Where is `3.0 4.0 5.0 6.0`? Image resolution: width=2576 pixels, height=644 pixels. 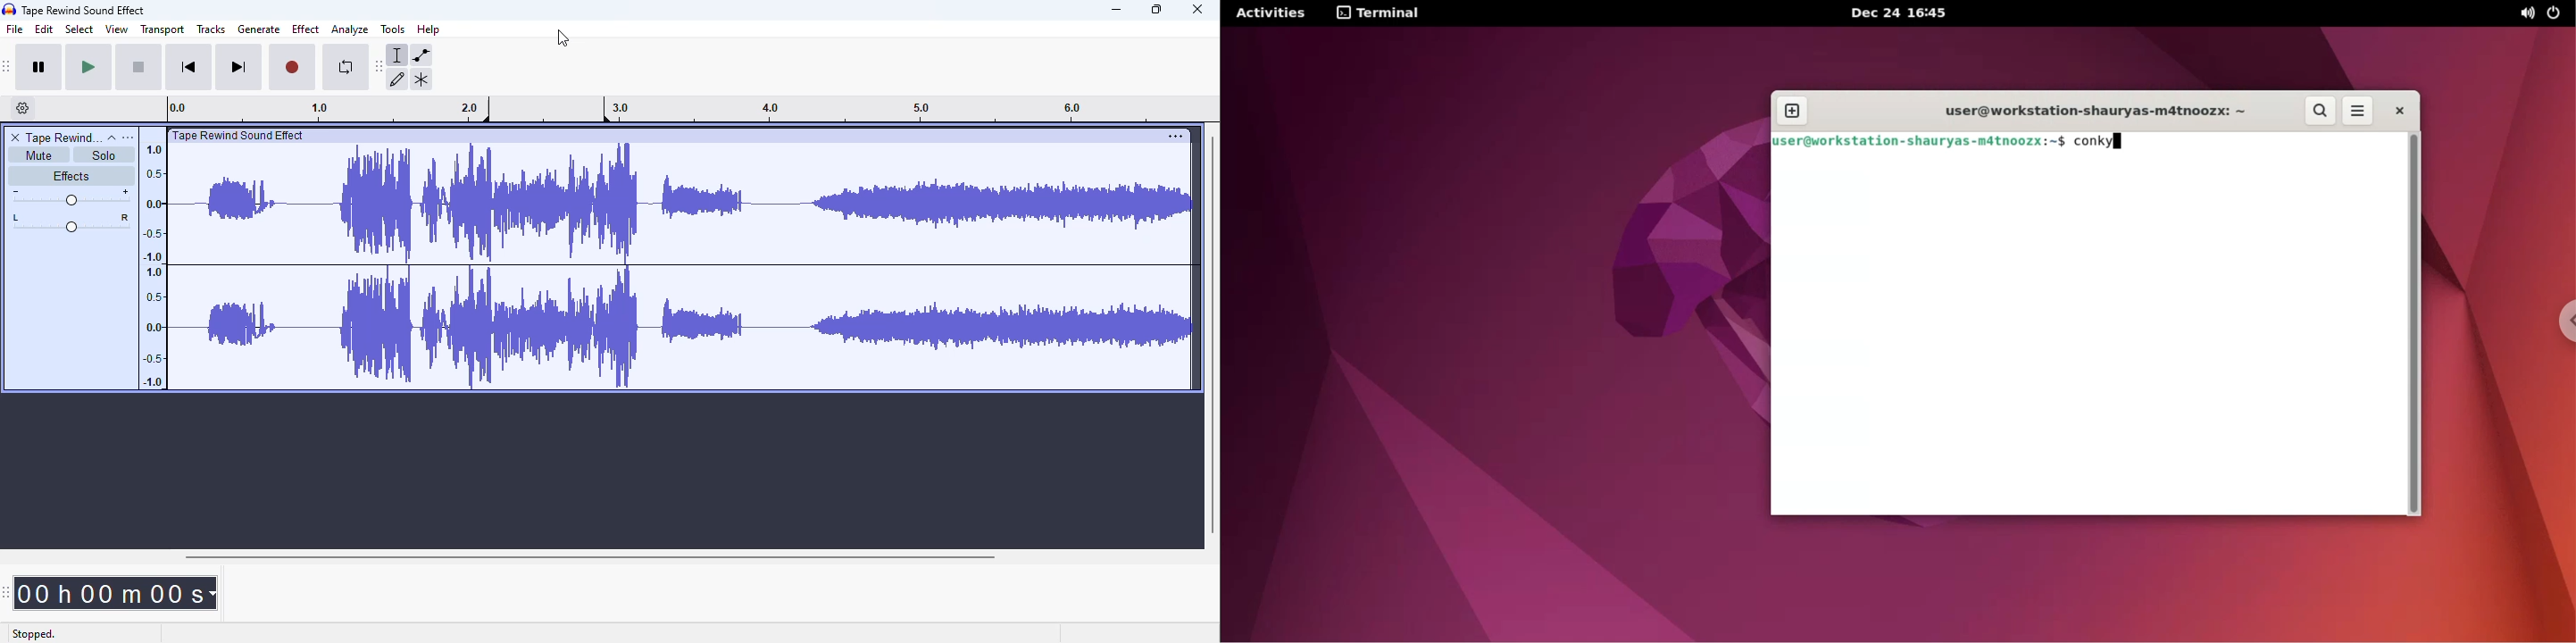
3.0 4.0 5.0 6.0 is located at coordinates (913, 107).